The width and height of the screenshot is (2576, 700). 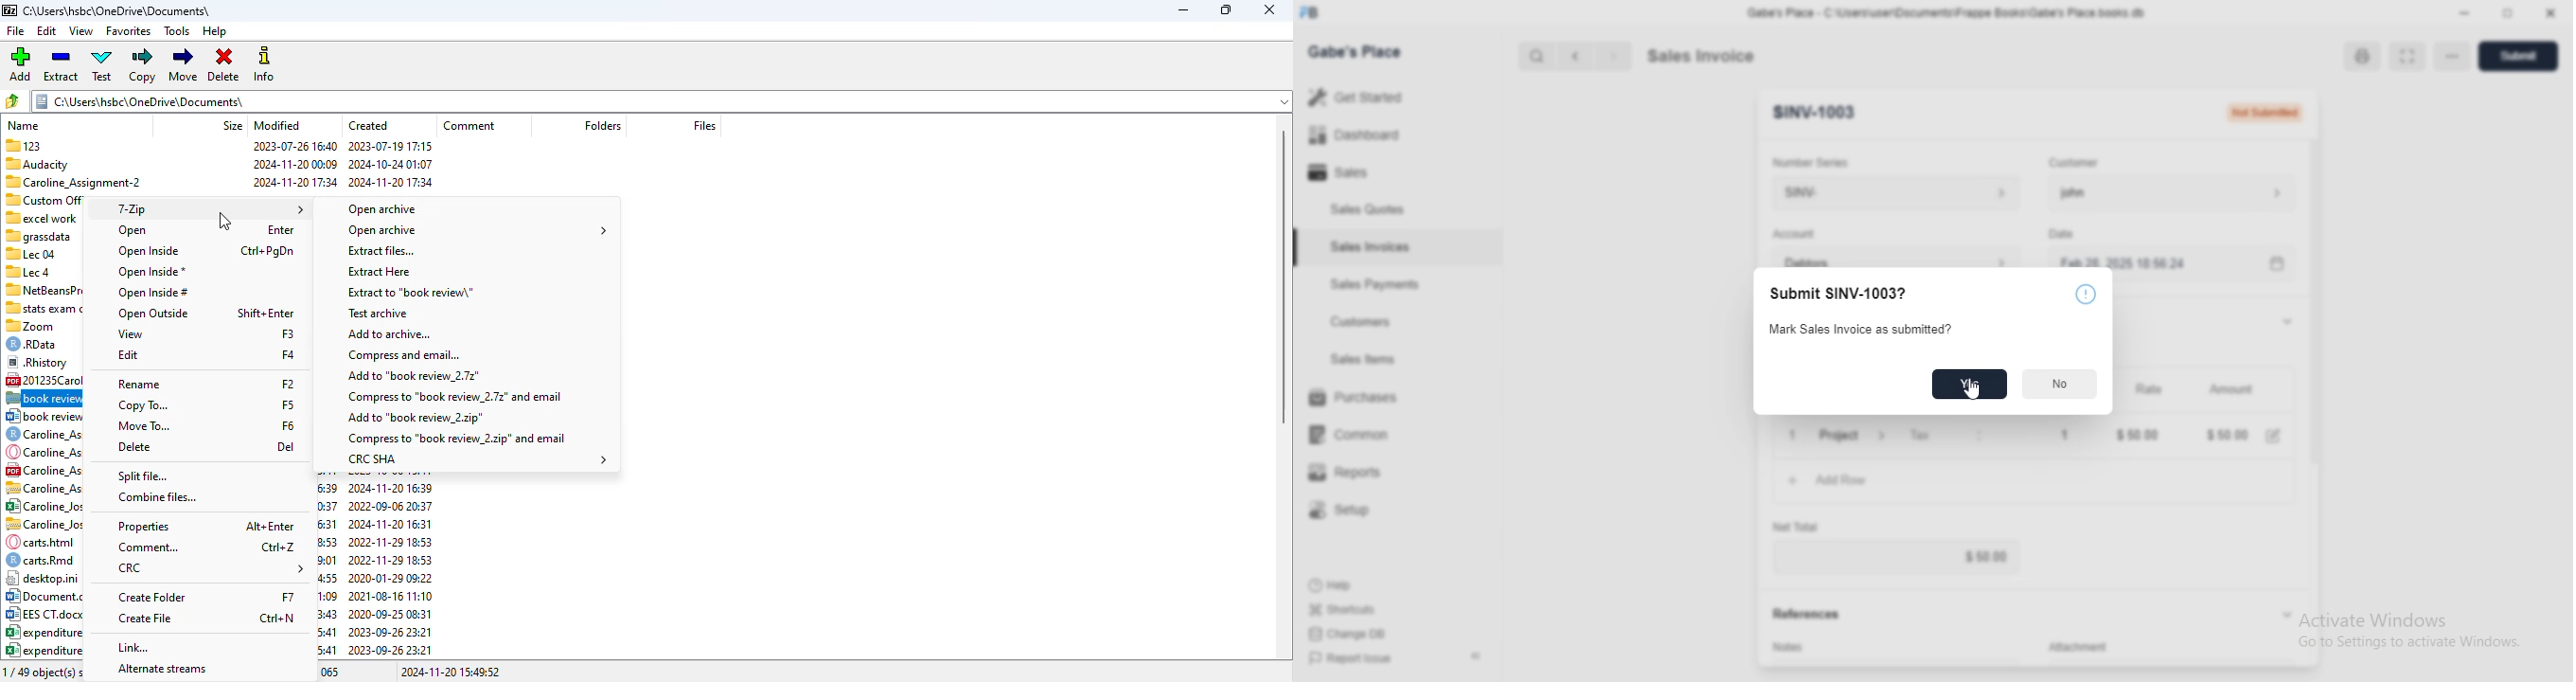 I want to click on open outside, so click(x=153, y=314).